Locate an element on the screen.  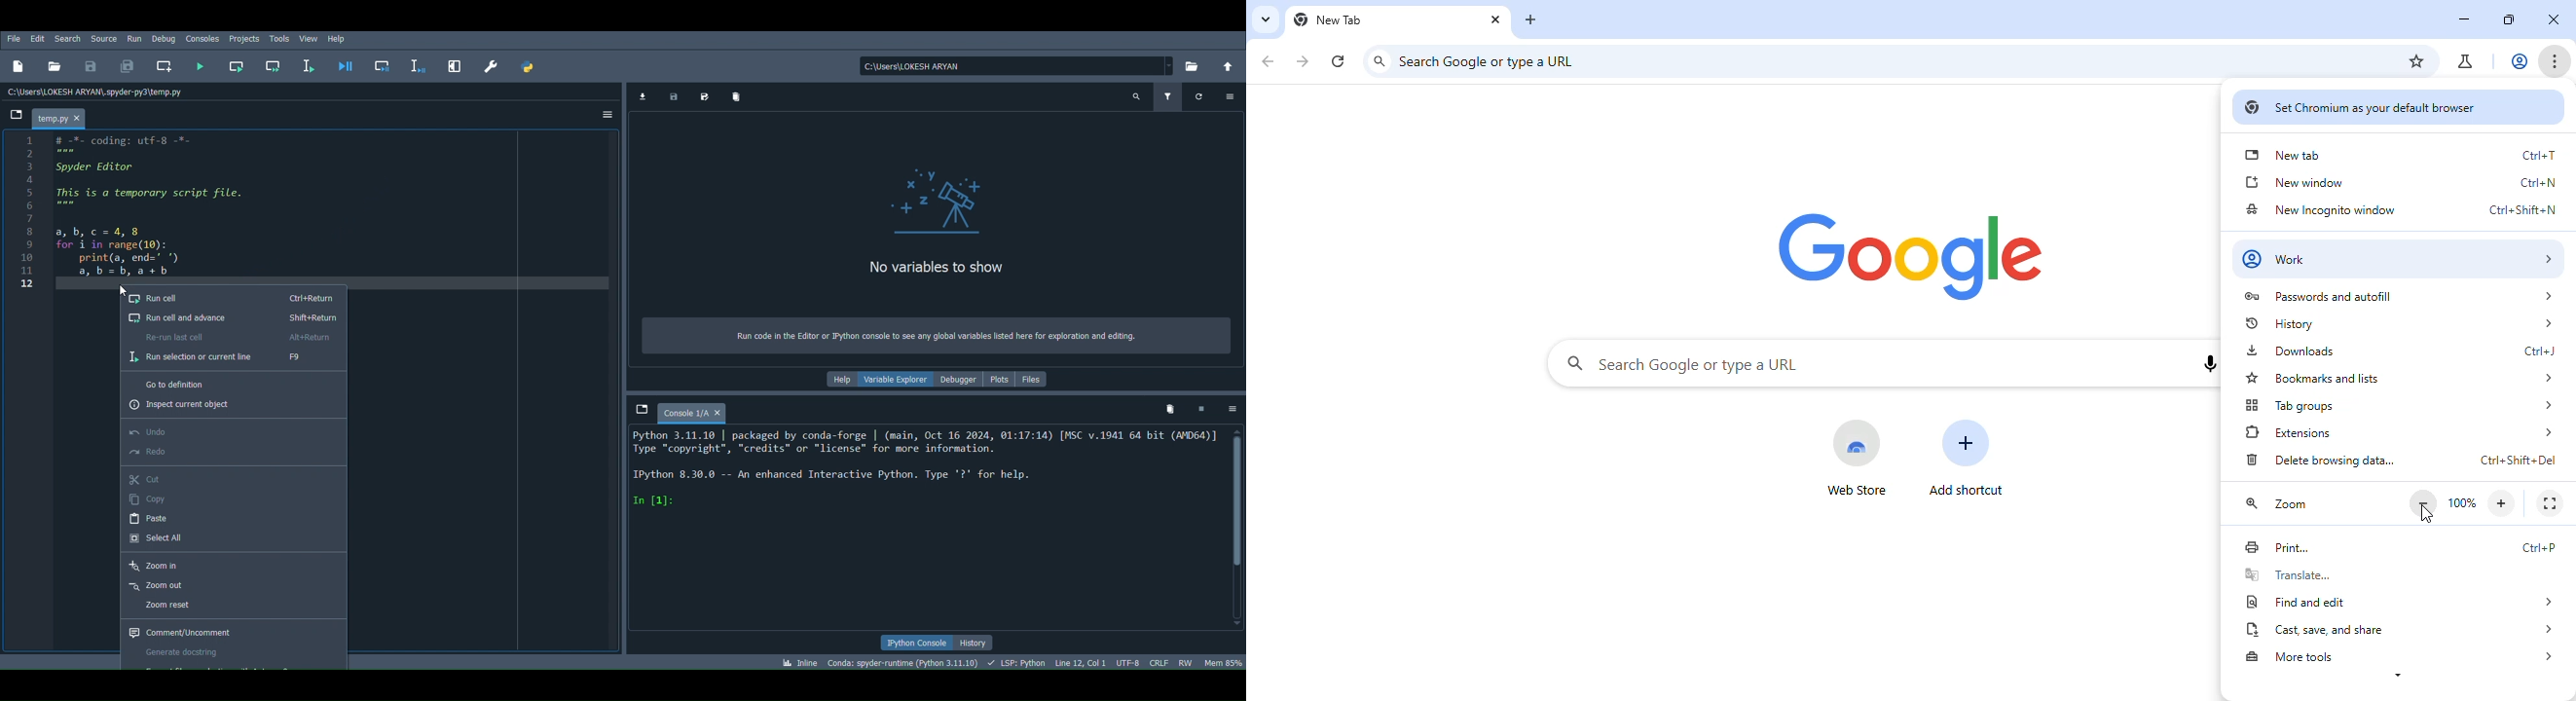
Run selection or current line (F9) is located at coordinates (310, 64).